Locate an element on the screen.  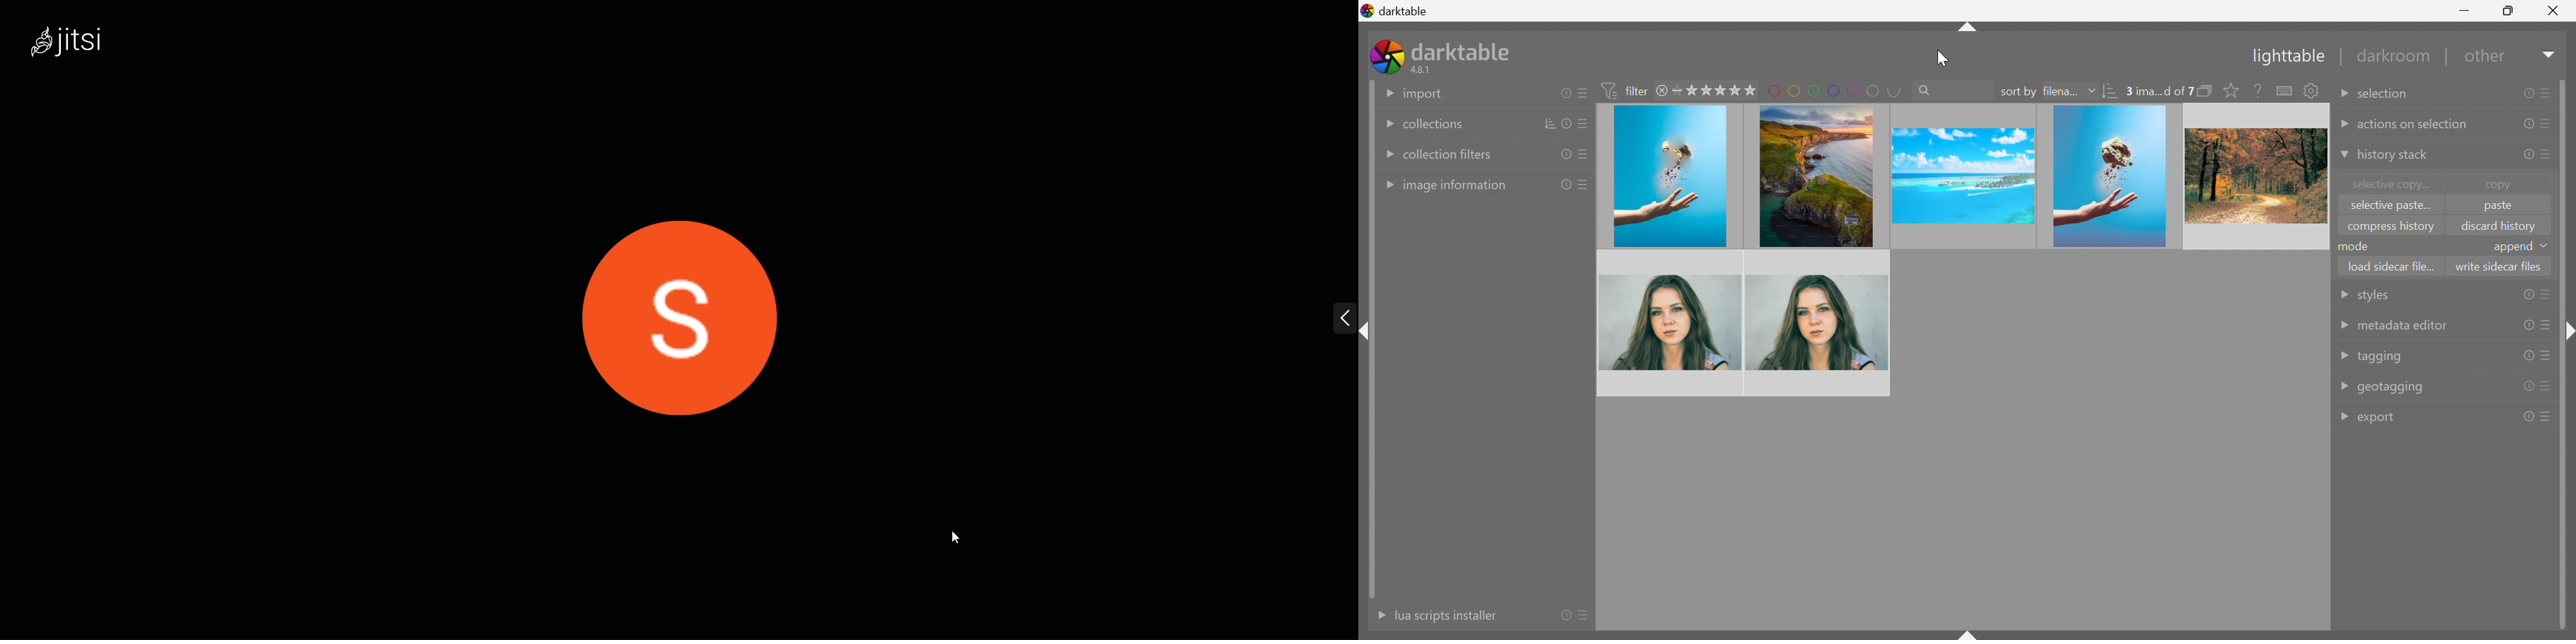
tagging is located at coordinates (2381, 357).